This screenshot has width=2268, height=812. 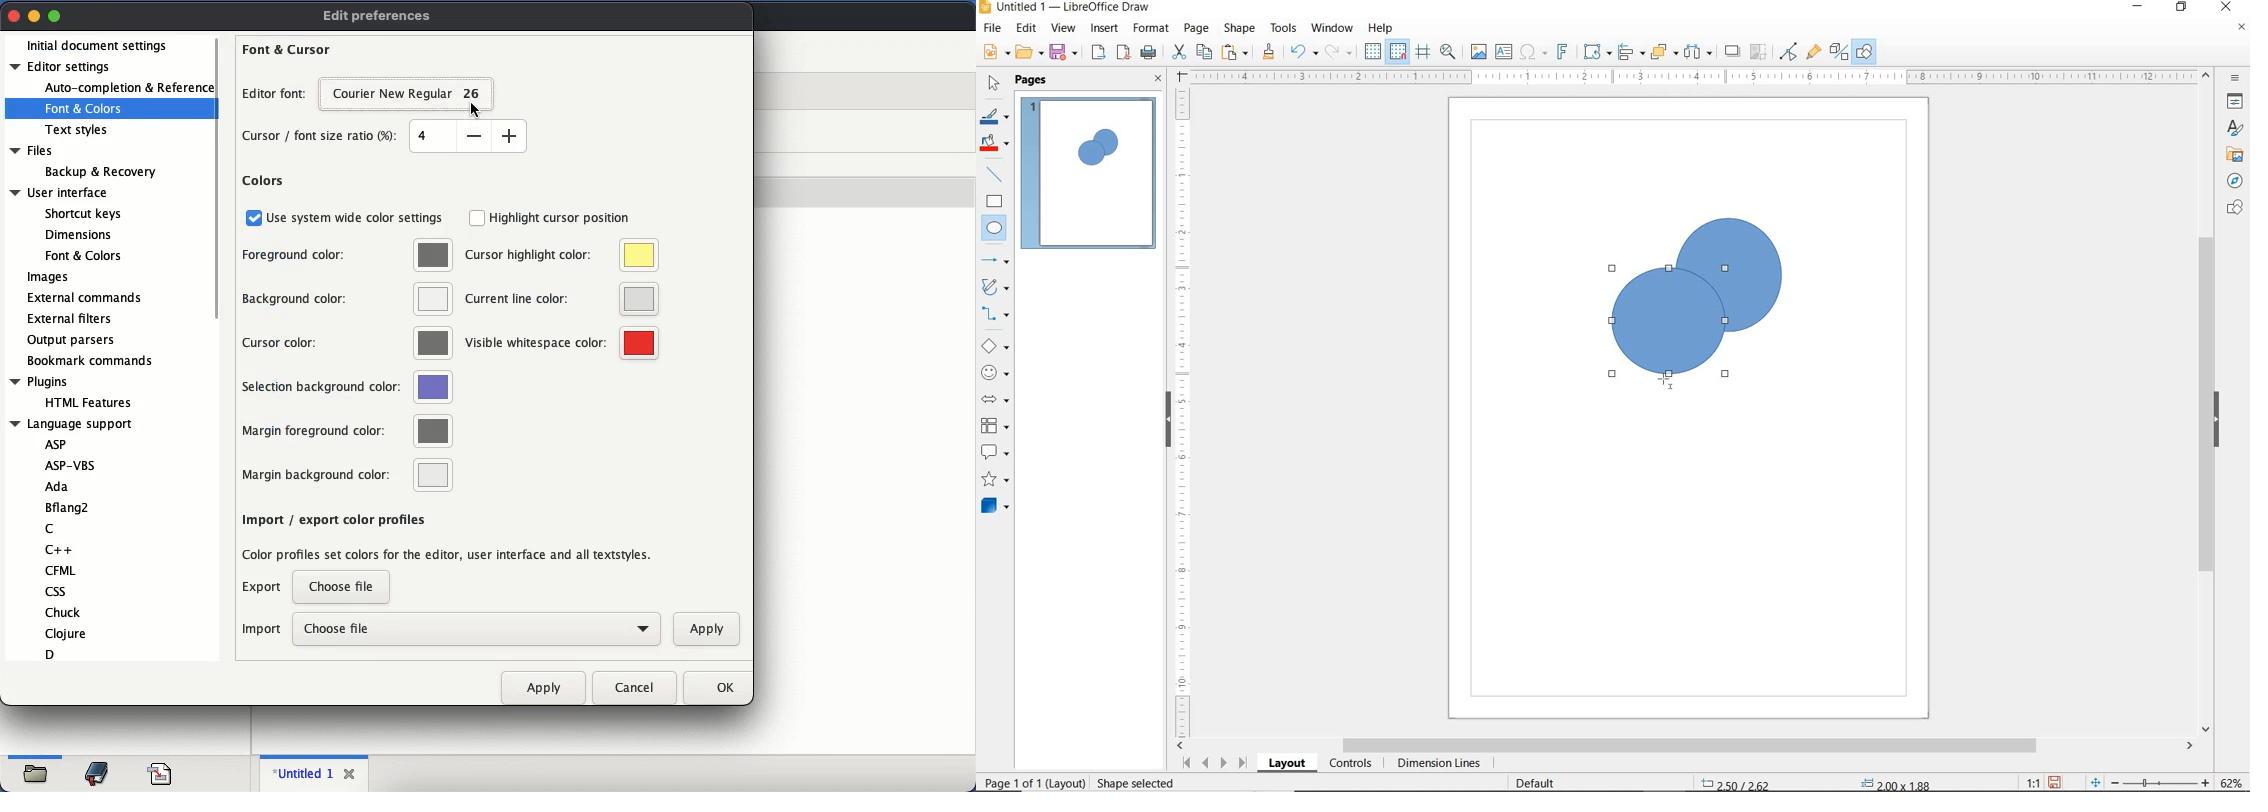 I want to click on SCROLL NEXT, so click(x=1213, y=762).